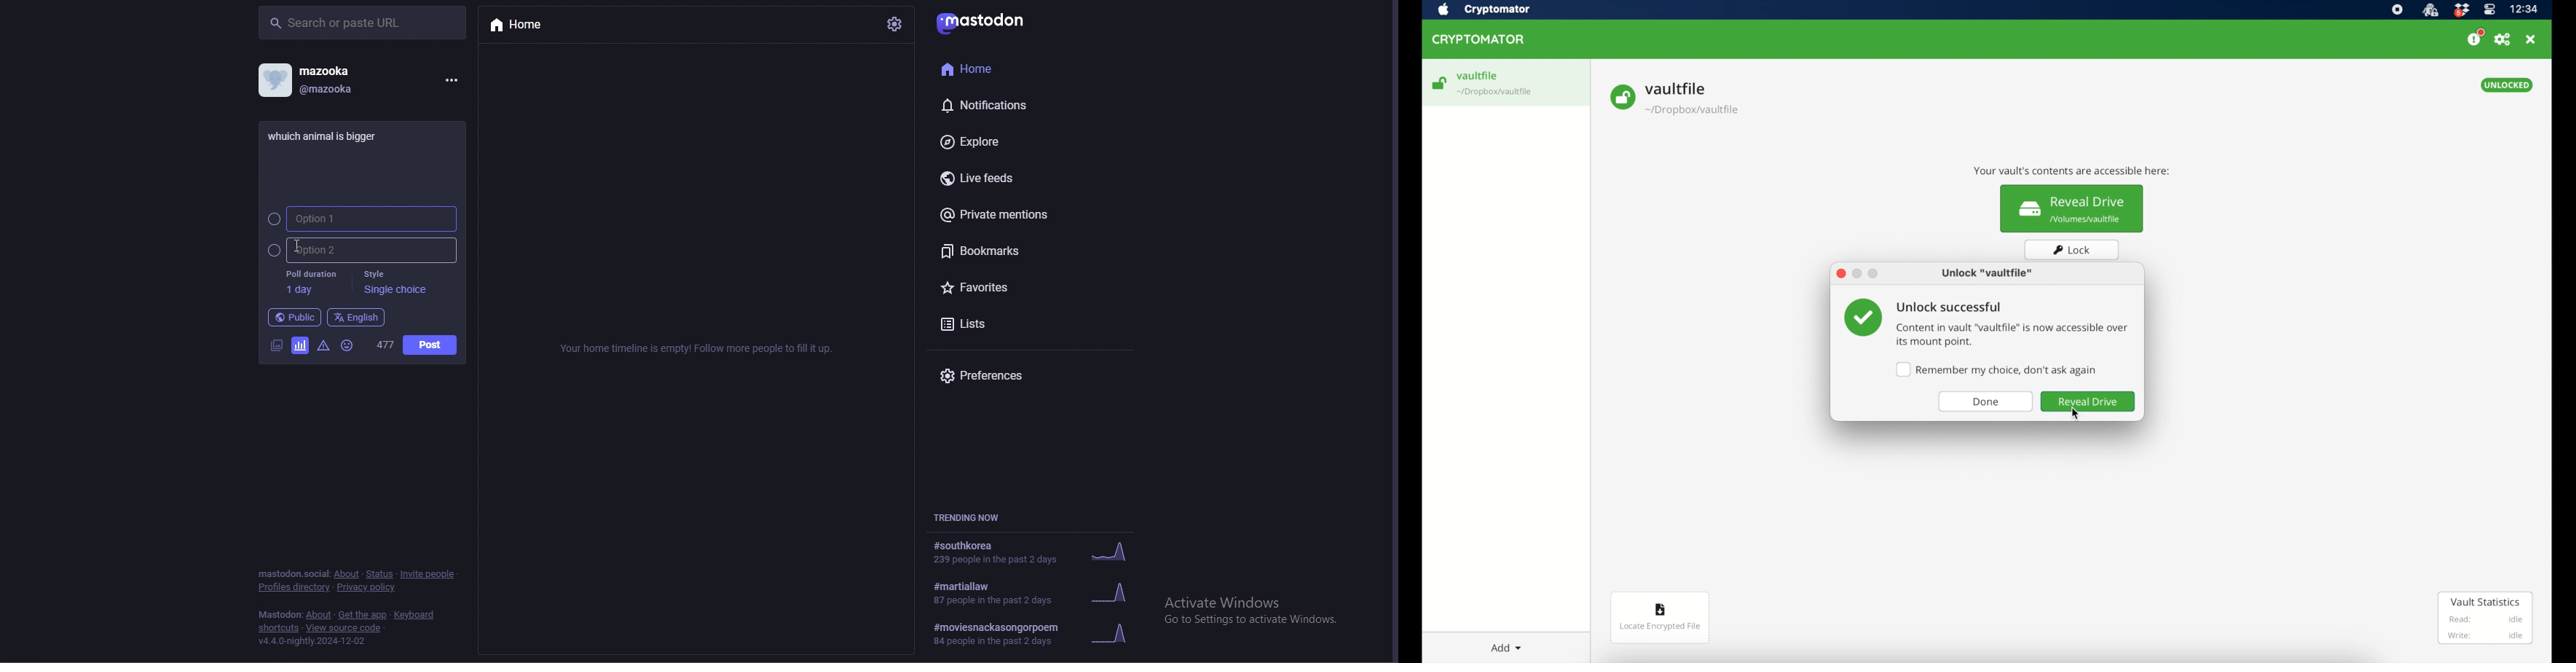 The width and height of the screenshot is (2576, 672). What do you see at coordinates (330, 135) in the screenshot?
I see `post` at bounding box center [330, 135].